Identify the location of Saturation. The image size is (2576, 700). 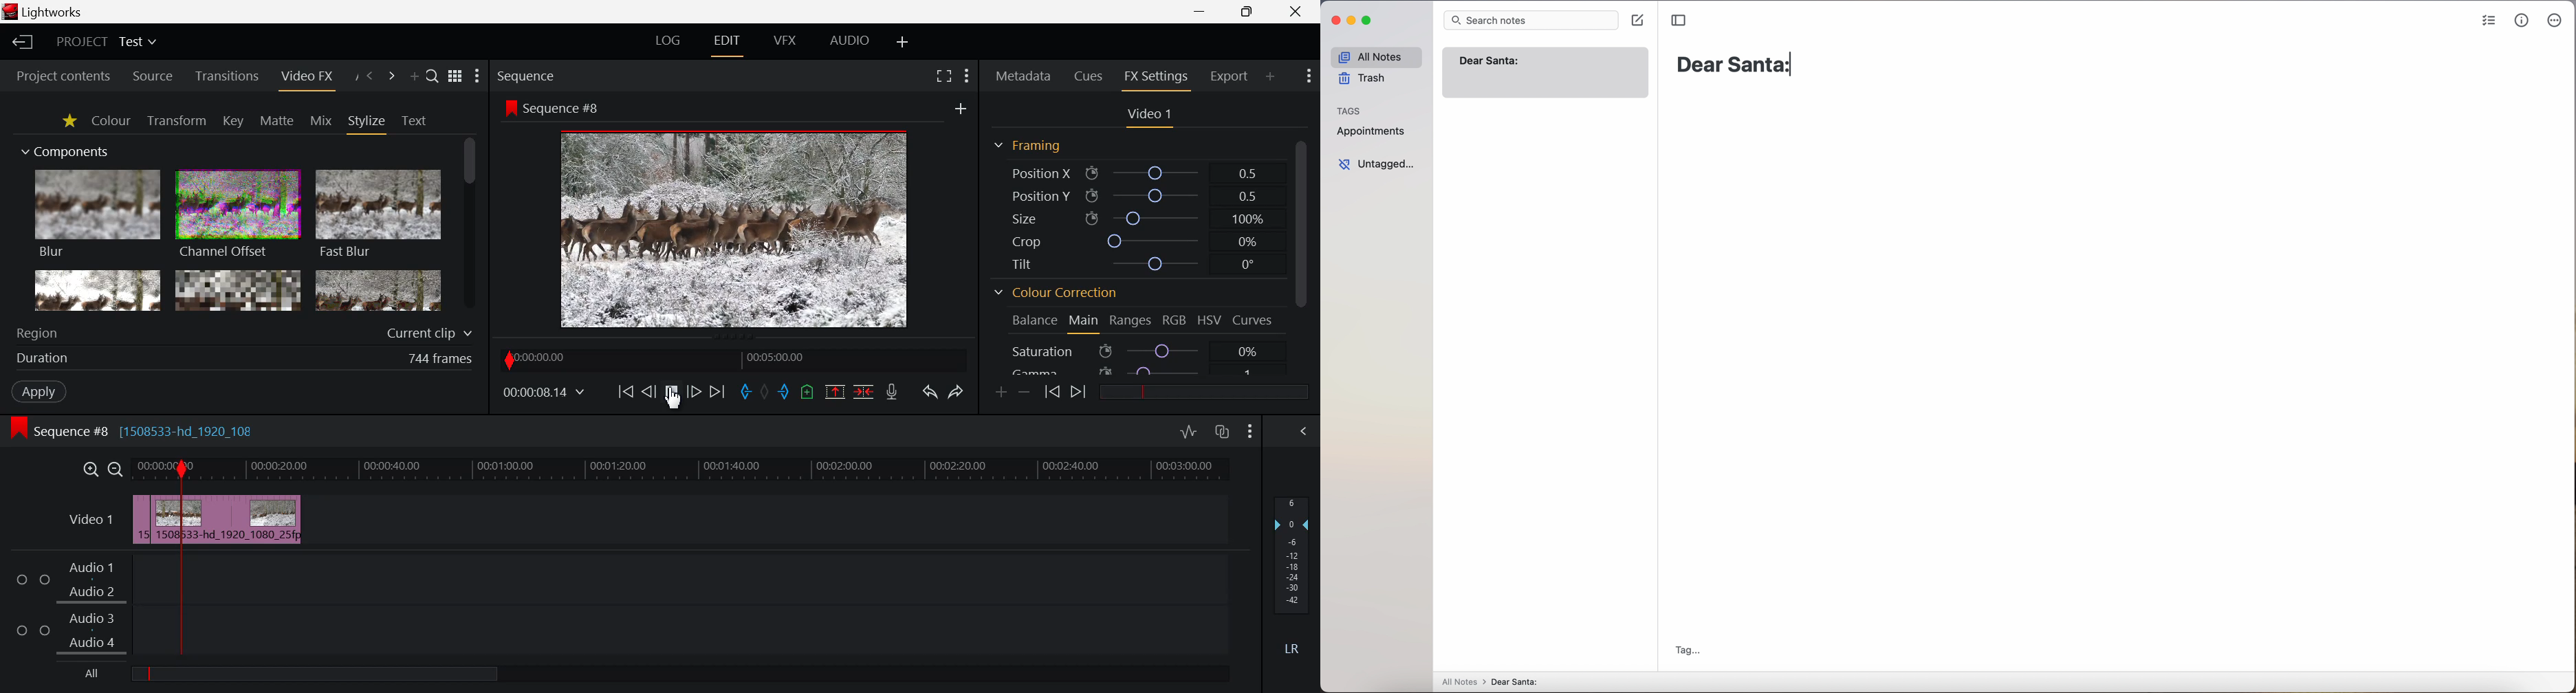
(1144, 349).